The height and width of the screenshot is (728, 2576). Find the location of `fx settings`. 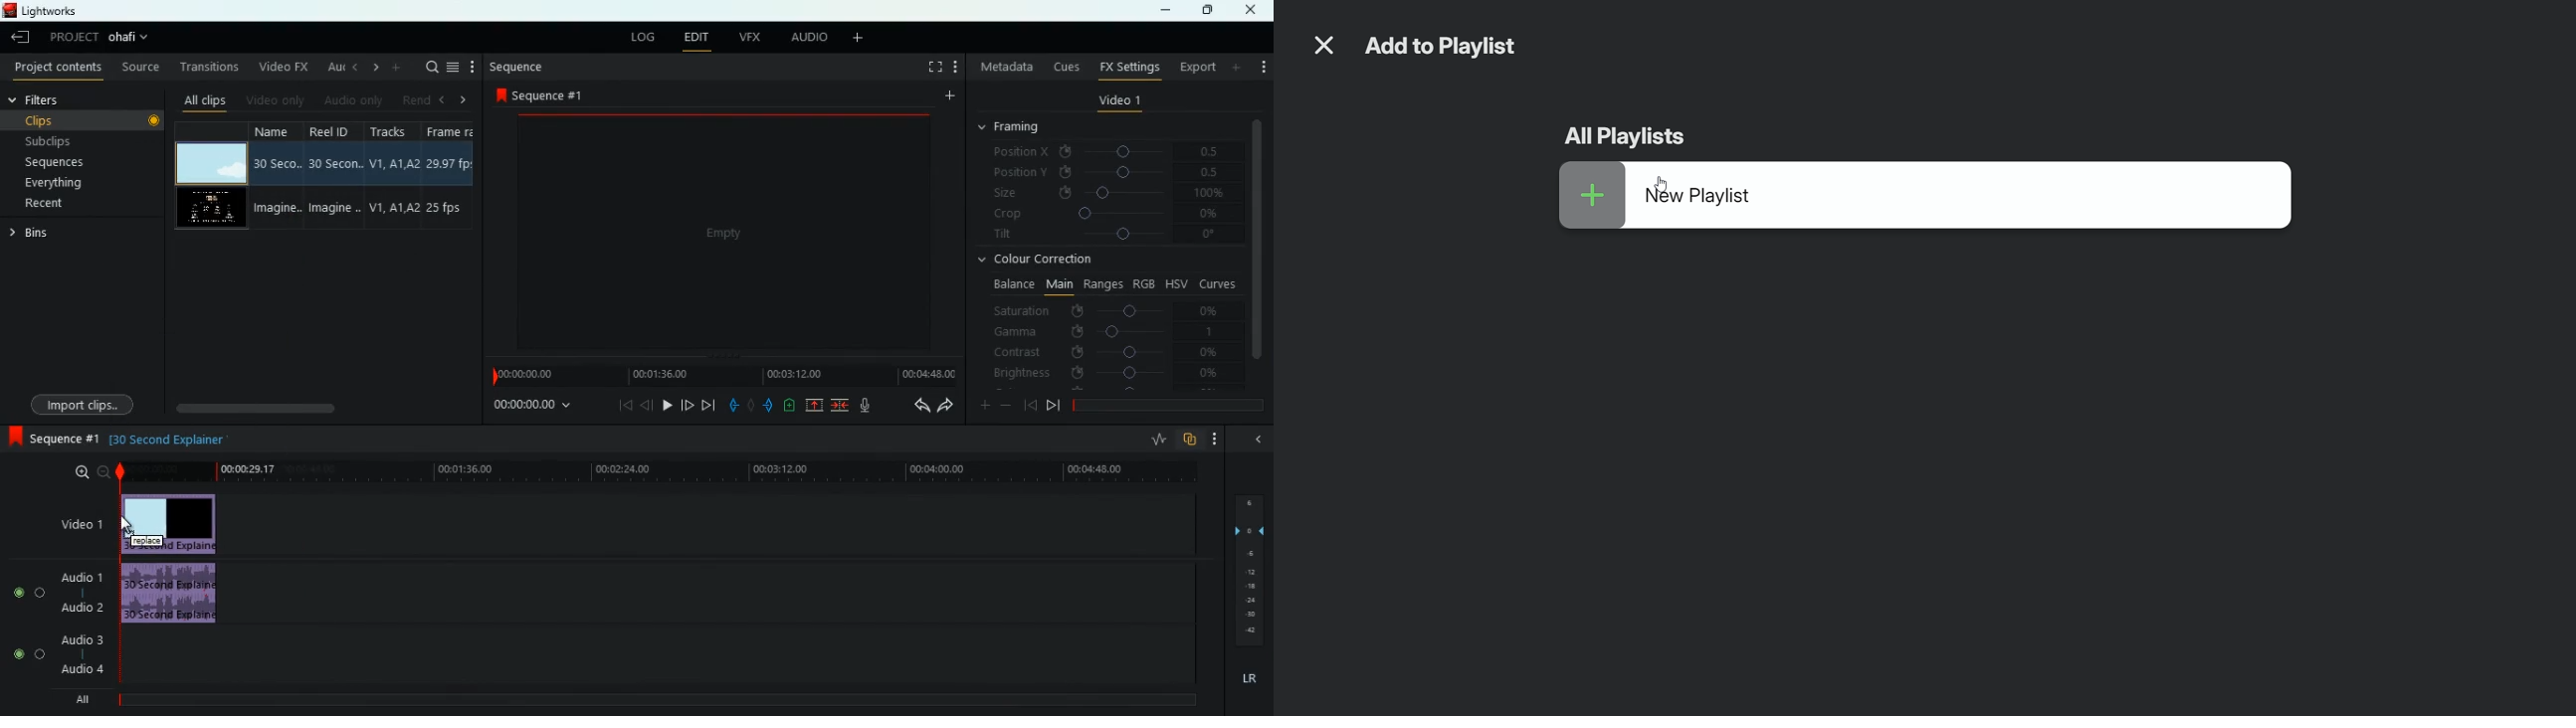

fx settings is located at coordinates (1127, 67).